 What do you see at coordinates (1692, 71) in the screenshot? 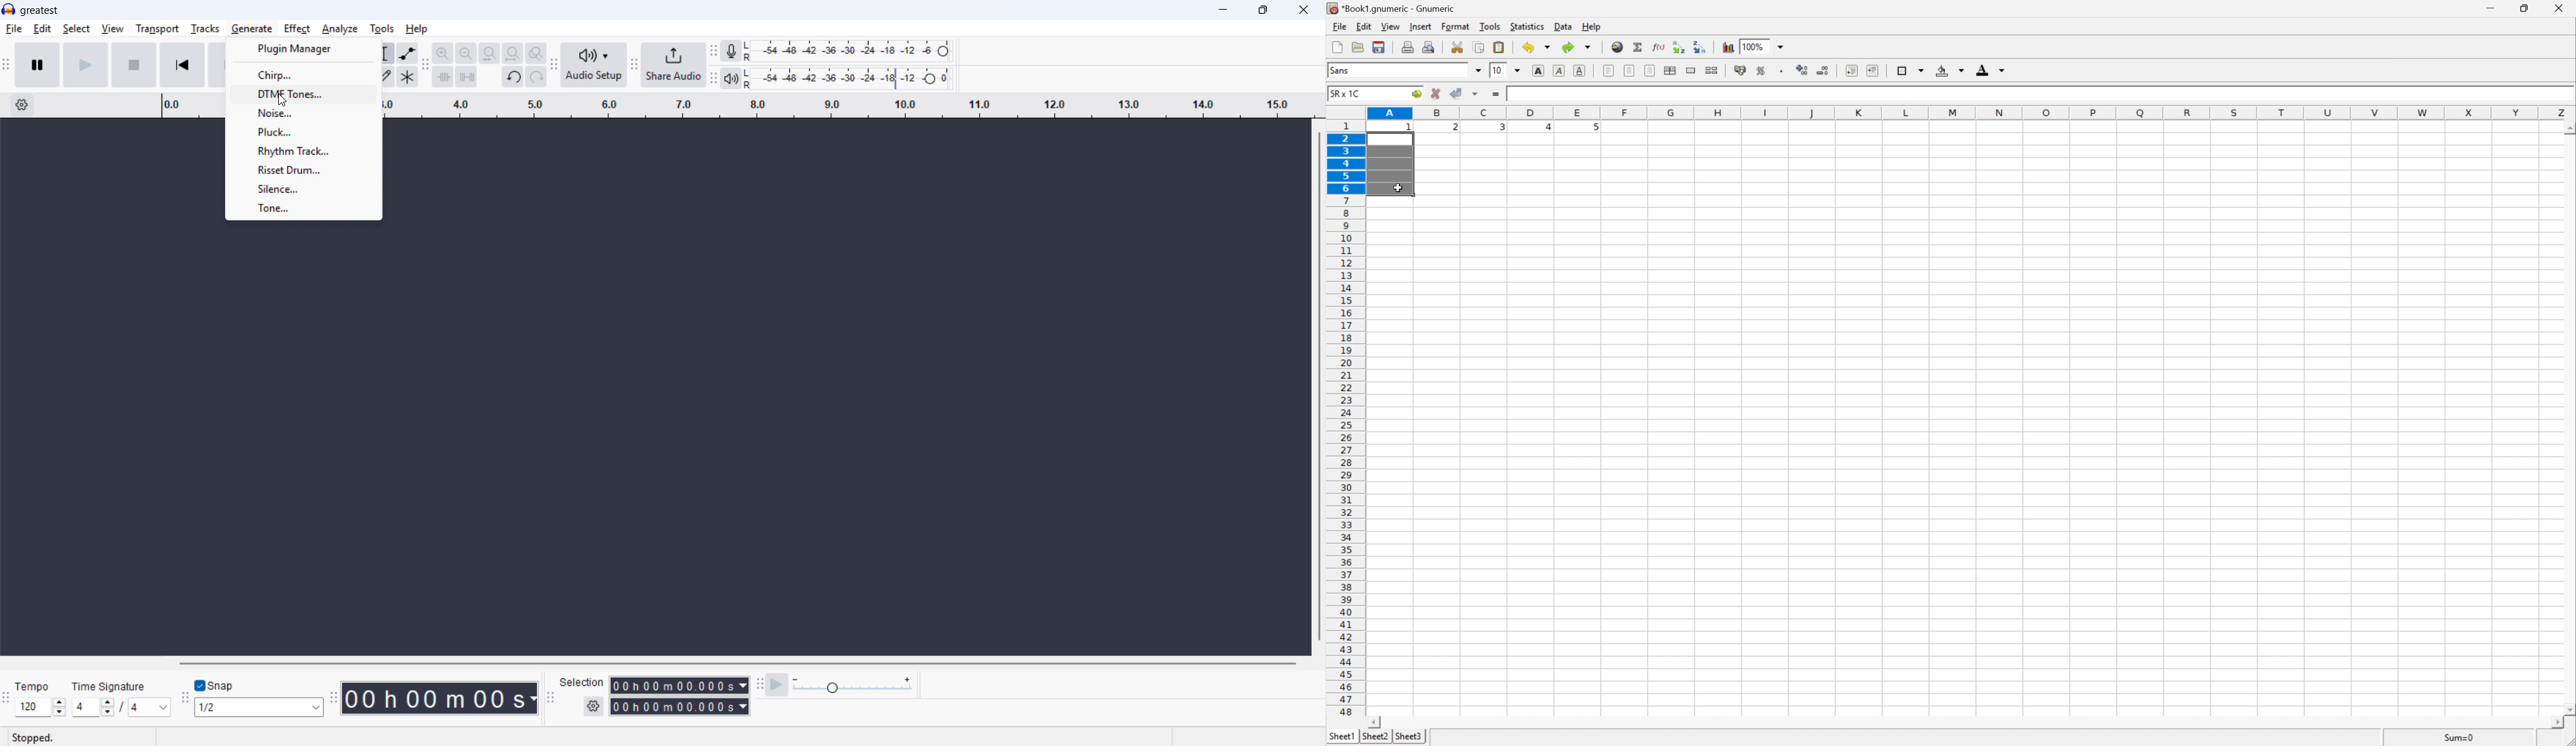
I see `merge a range of cells` at bounding box center [1692, 71].